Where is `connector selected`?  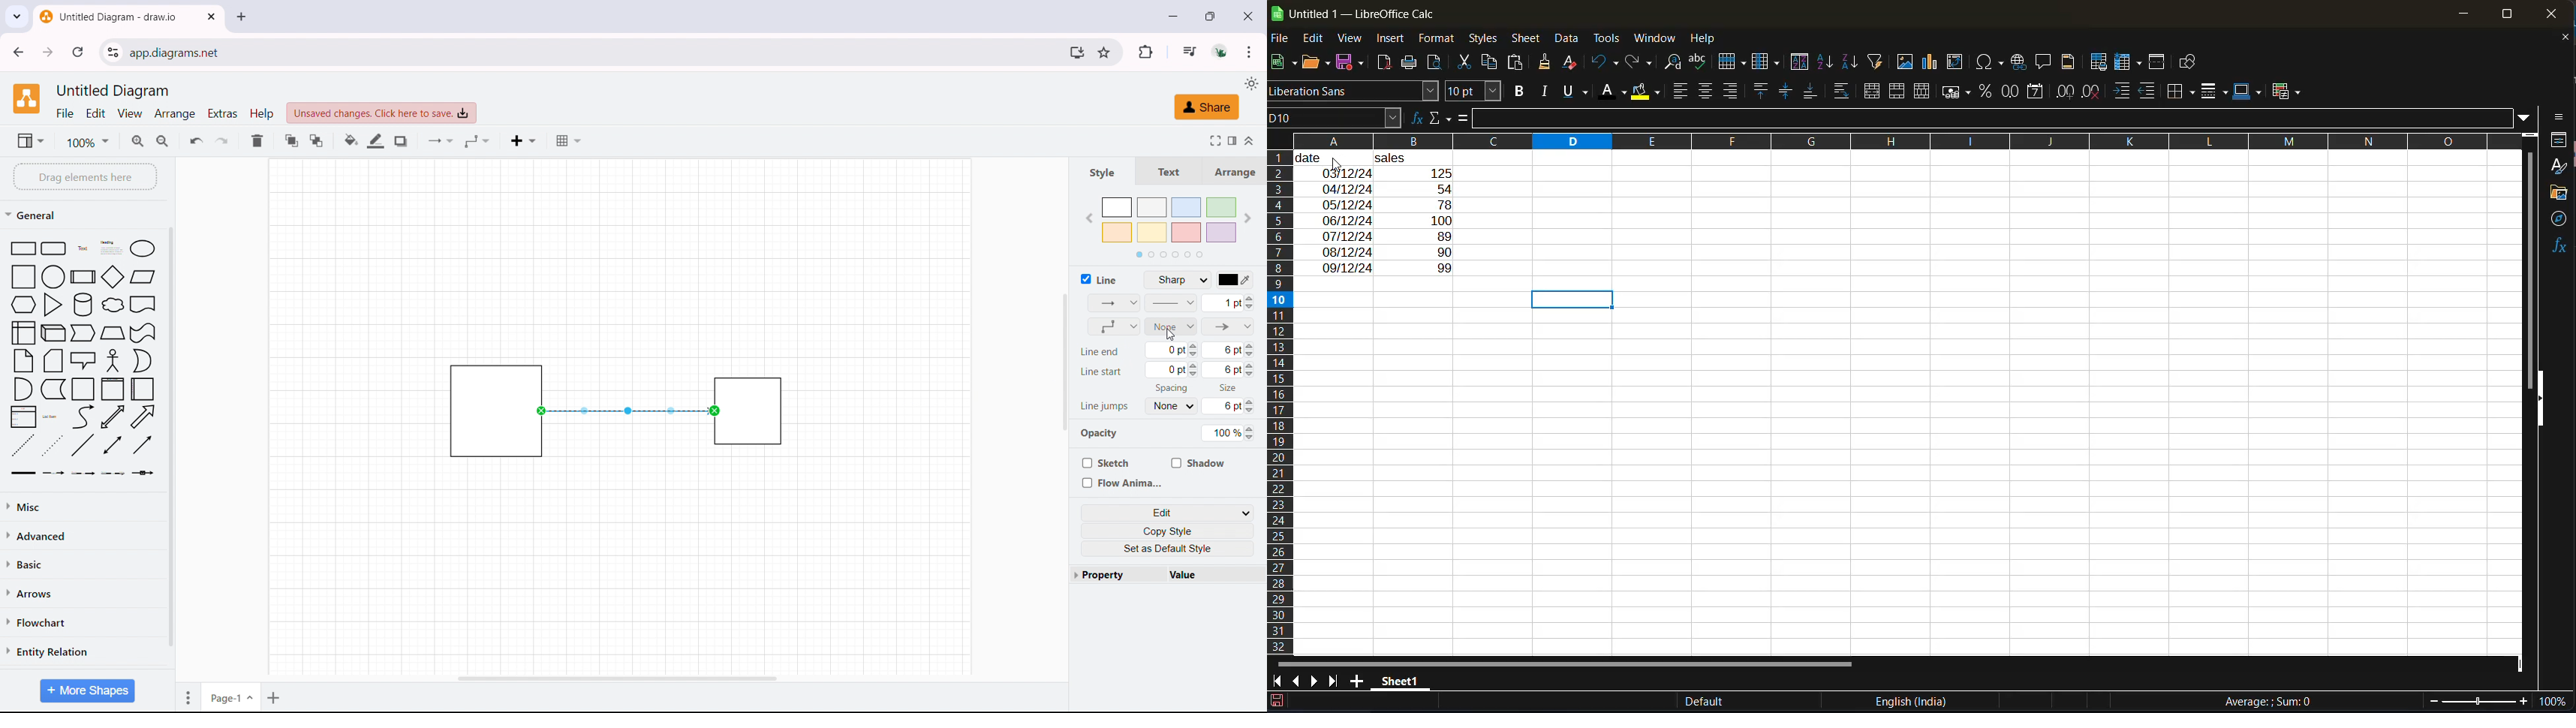 connector selected is located at coordinates (626, 411).